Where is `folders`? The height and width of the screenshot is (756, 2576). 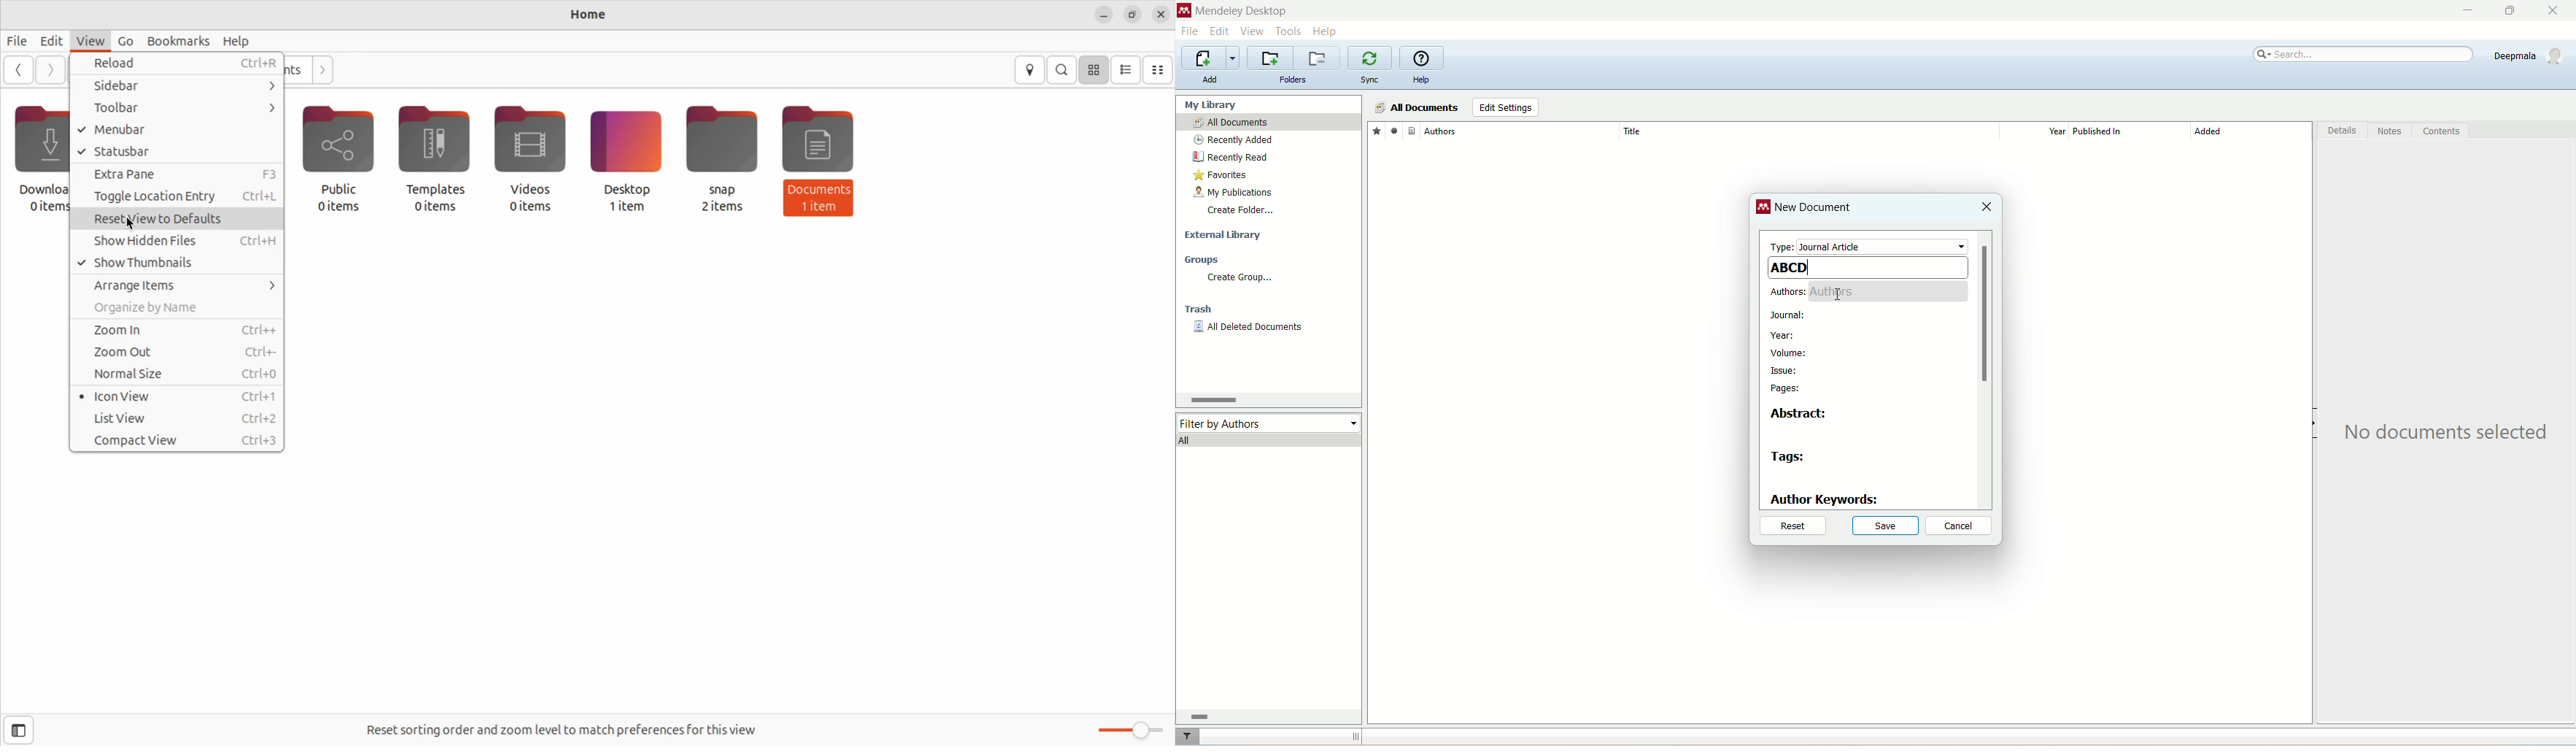
folders is located at coordinates (1293, 80).